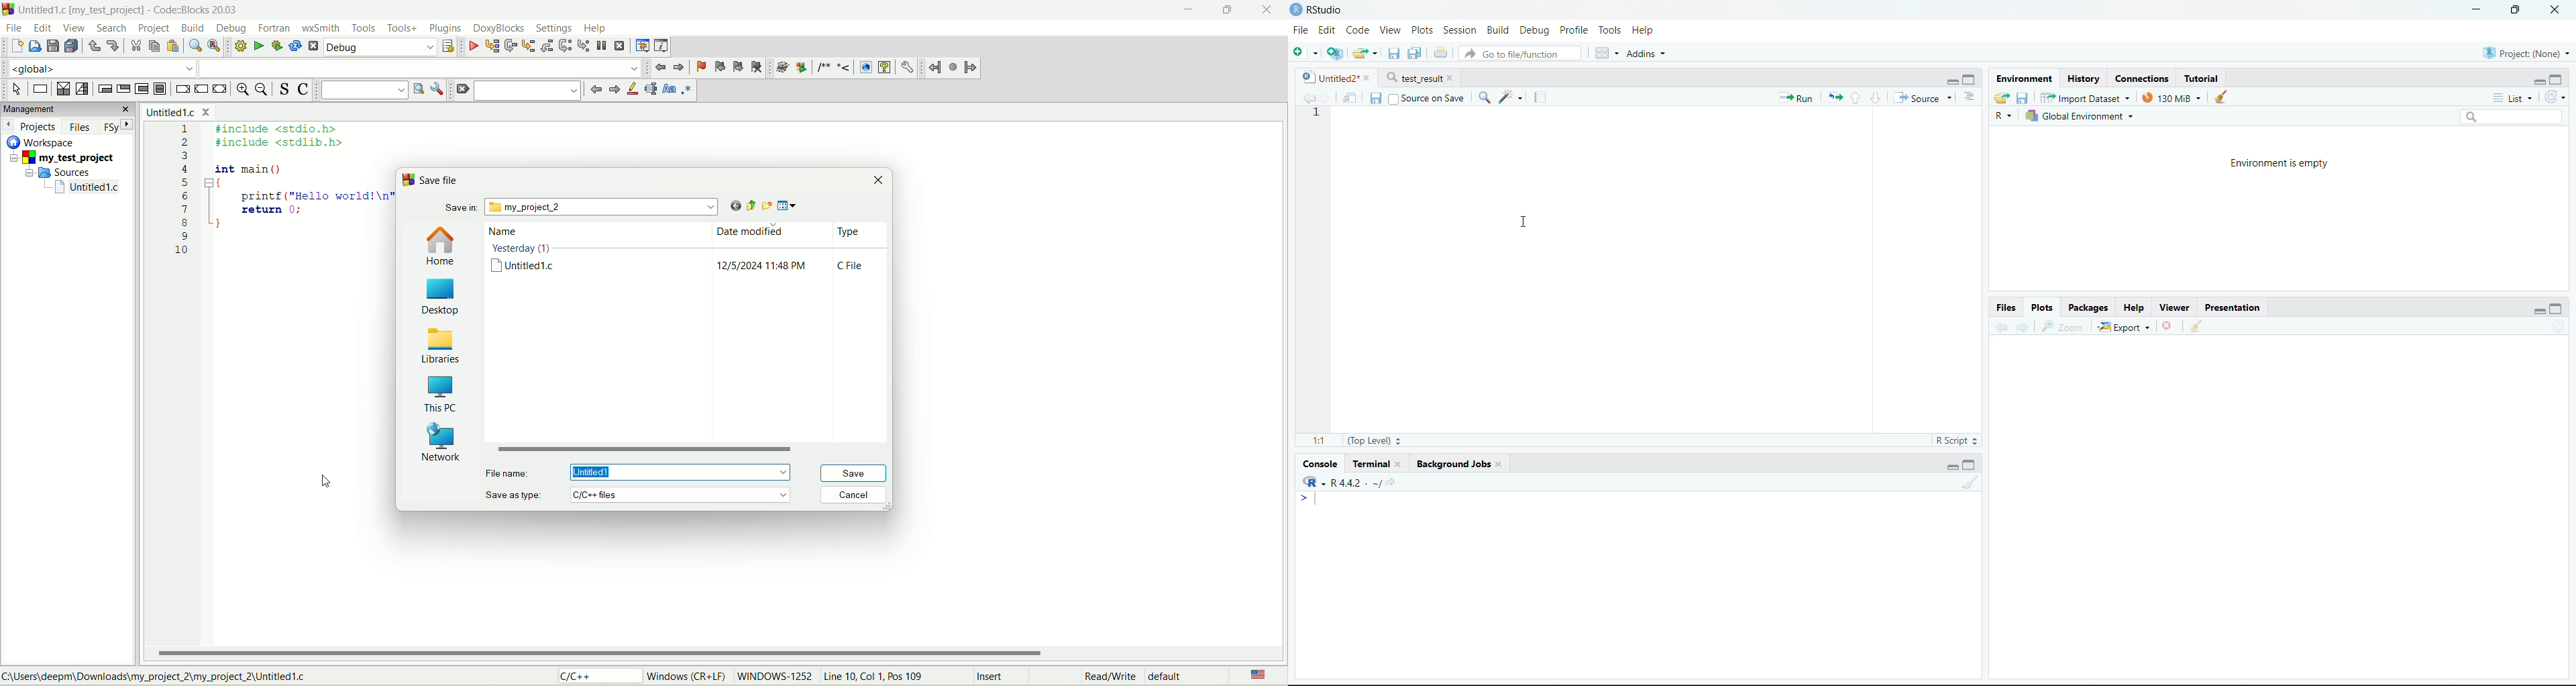  I want to click on Plots, so click(1419, 29).